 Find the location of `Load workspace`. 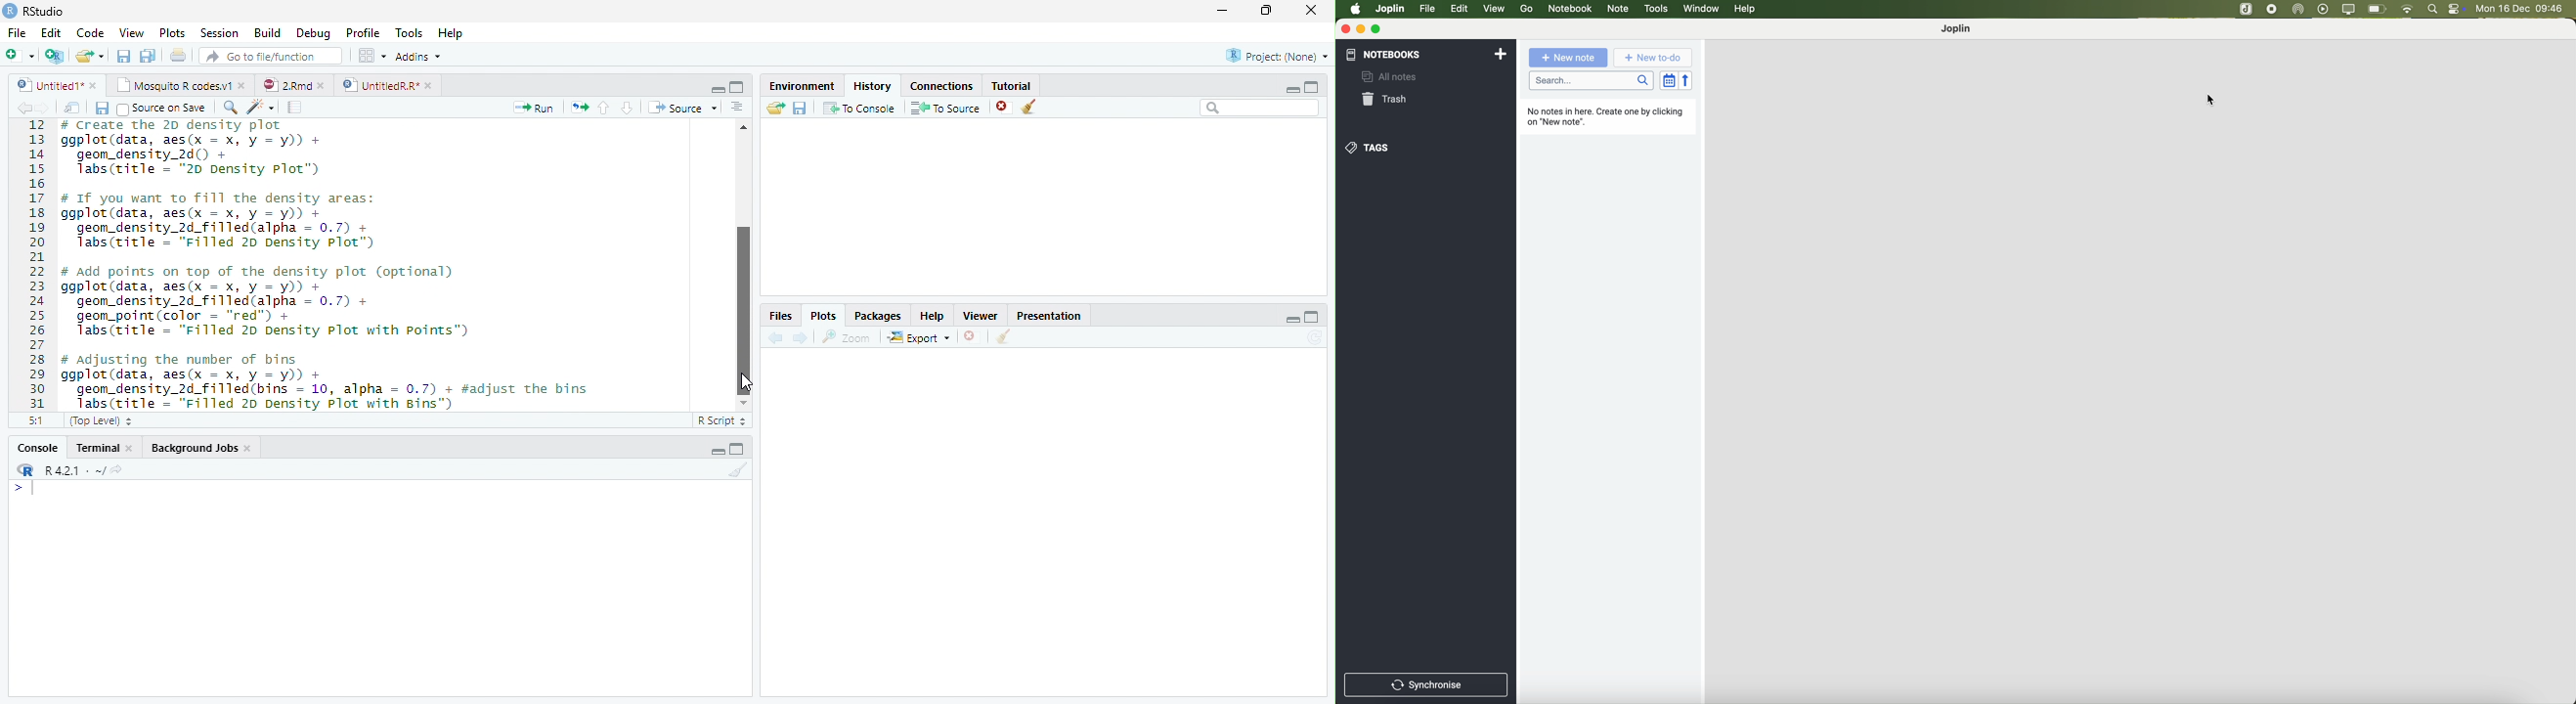

Load workspace is located at coordinates (773, 109).